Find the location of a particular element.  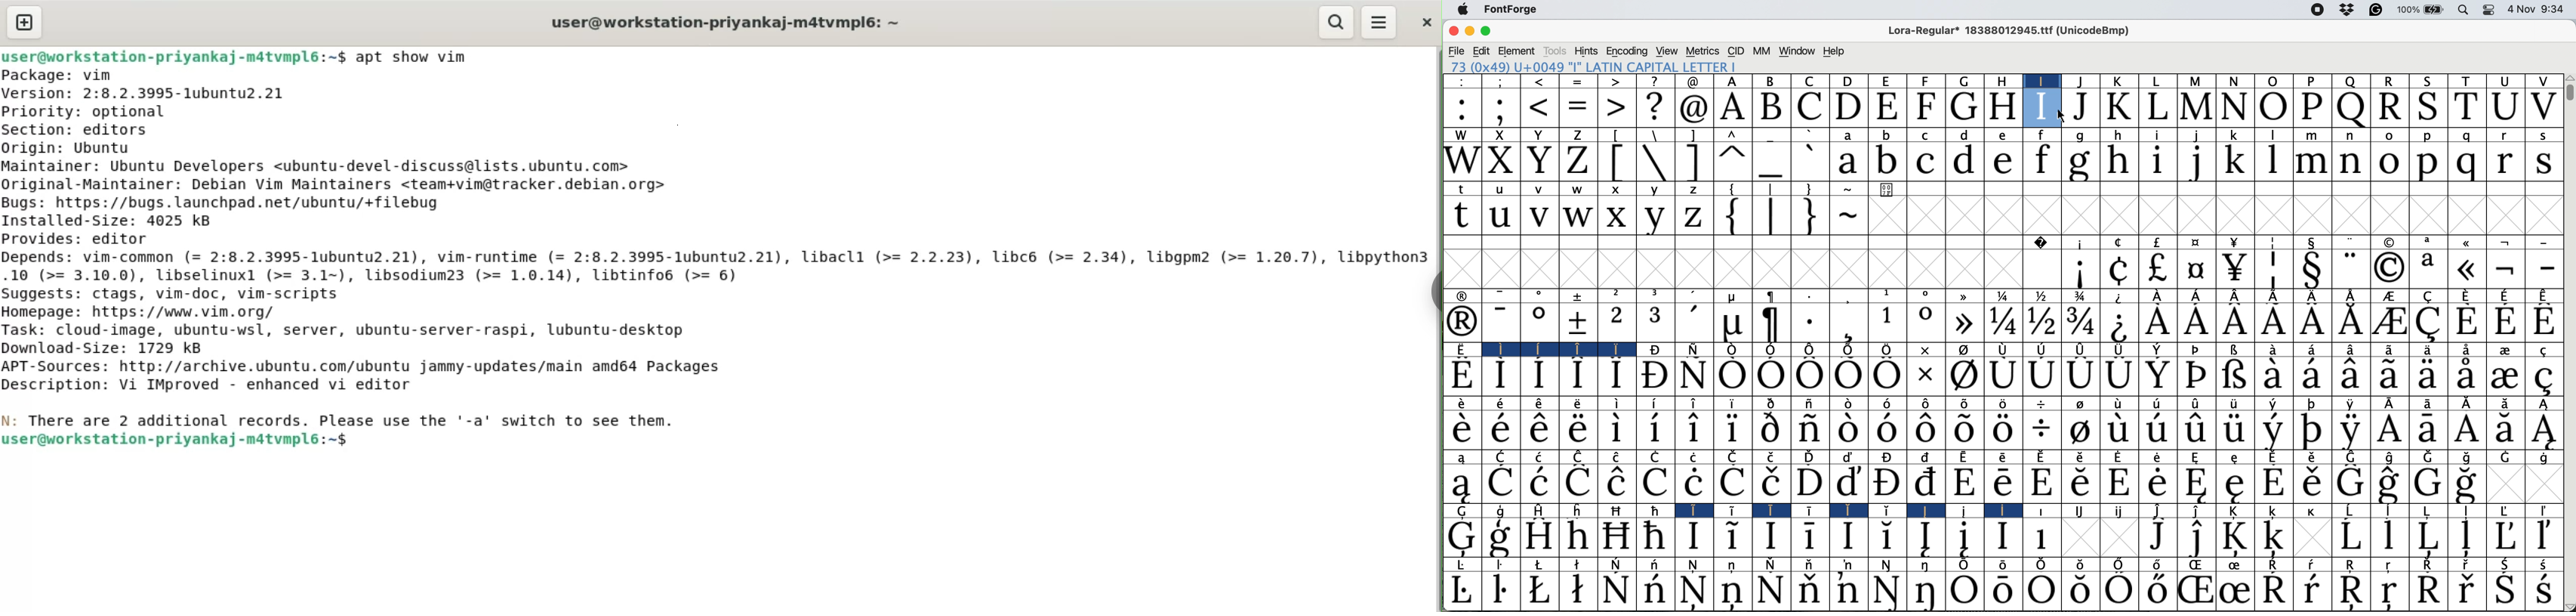

Symbol is located at coordinates (1461, 484).